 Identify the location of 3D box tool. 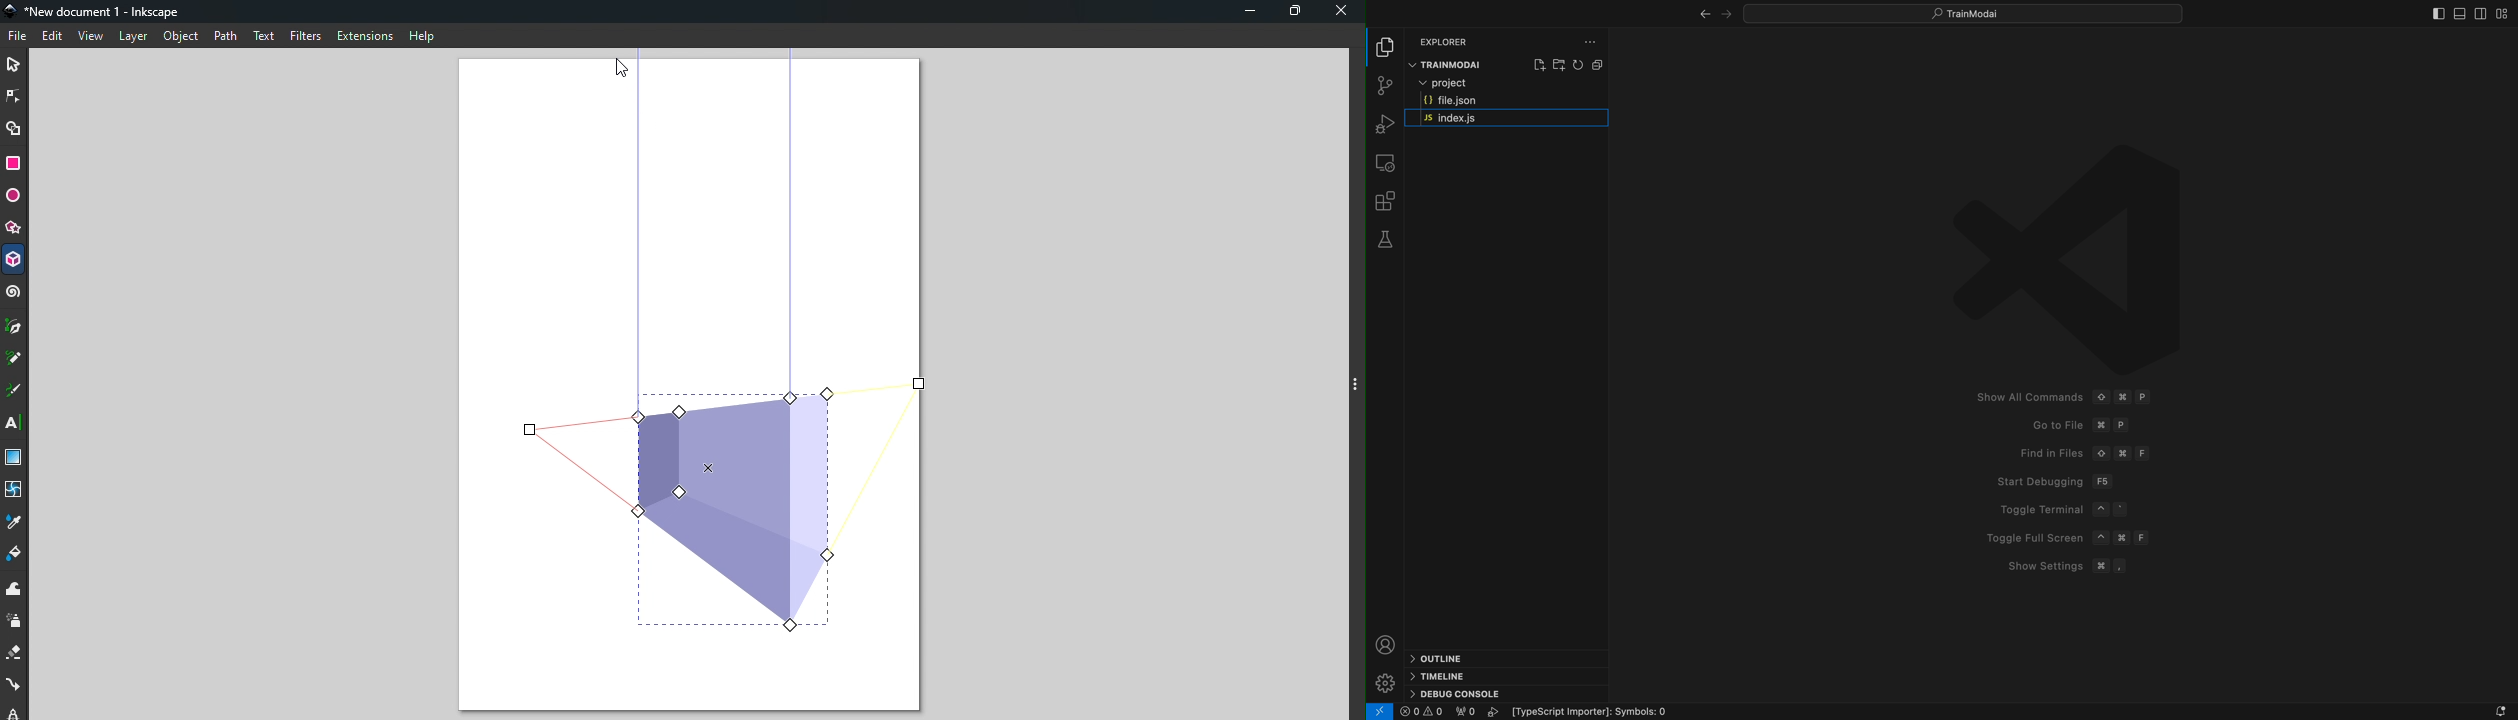
(14, 259).